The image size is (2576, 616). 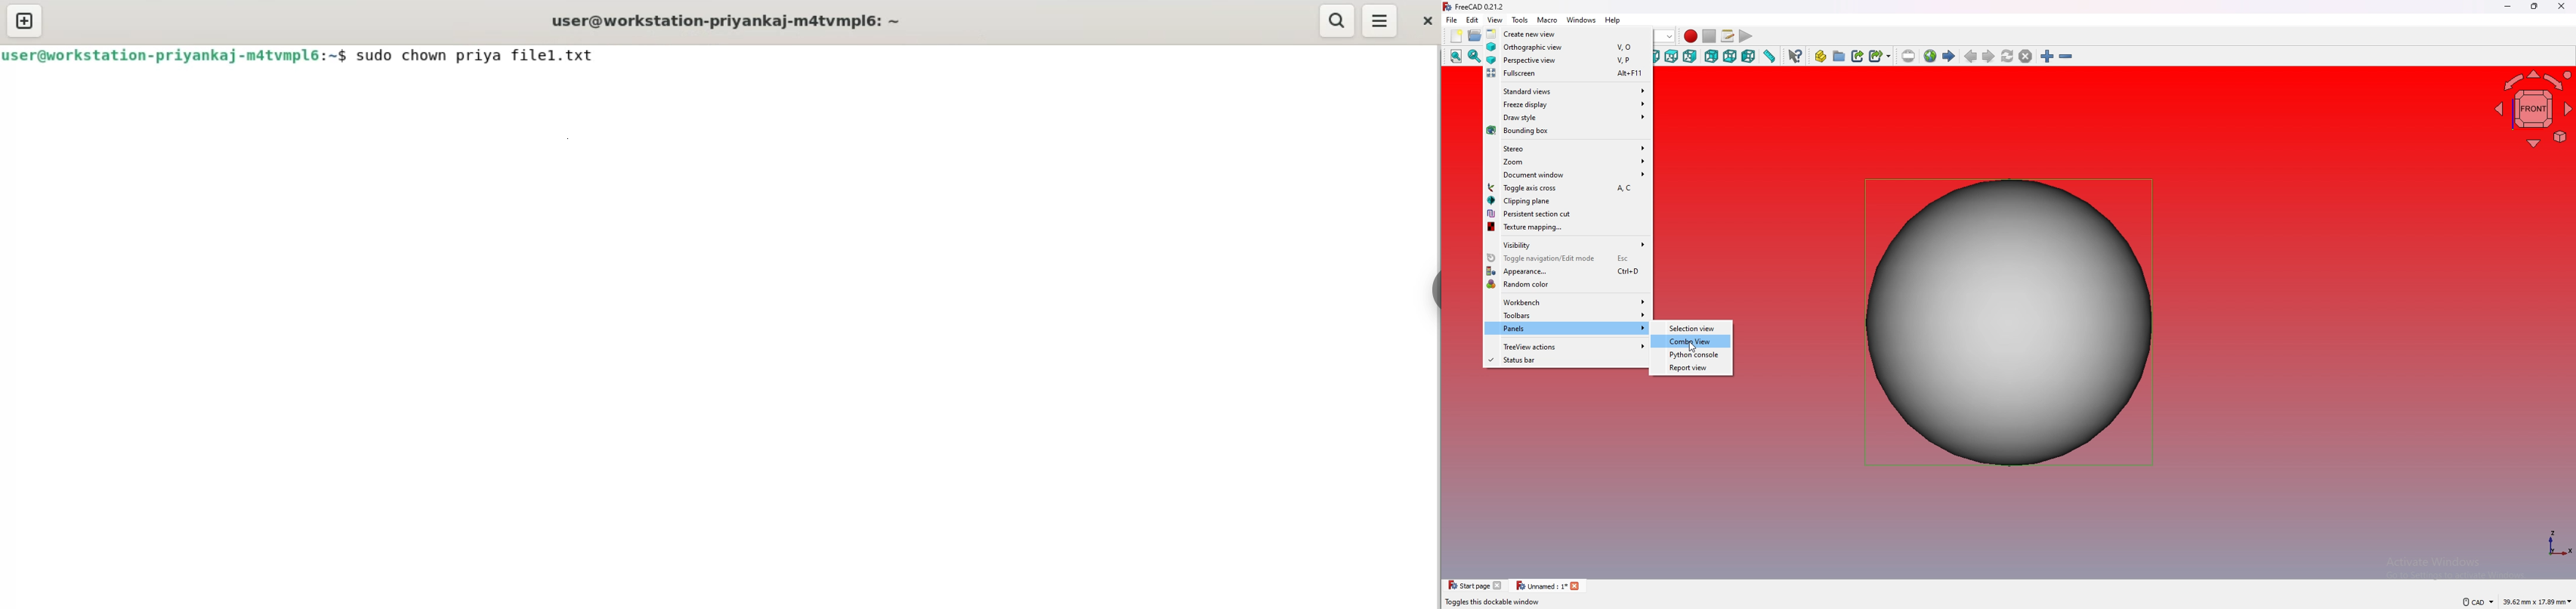 What do you see at coordinates (2010, 321) in the screenshot?
I see `sphere` at bounding box center [2010, 321].